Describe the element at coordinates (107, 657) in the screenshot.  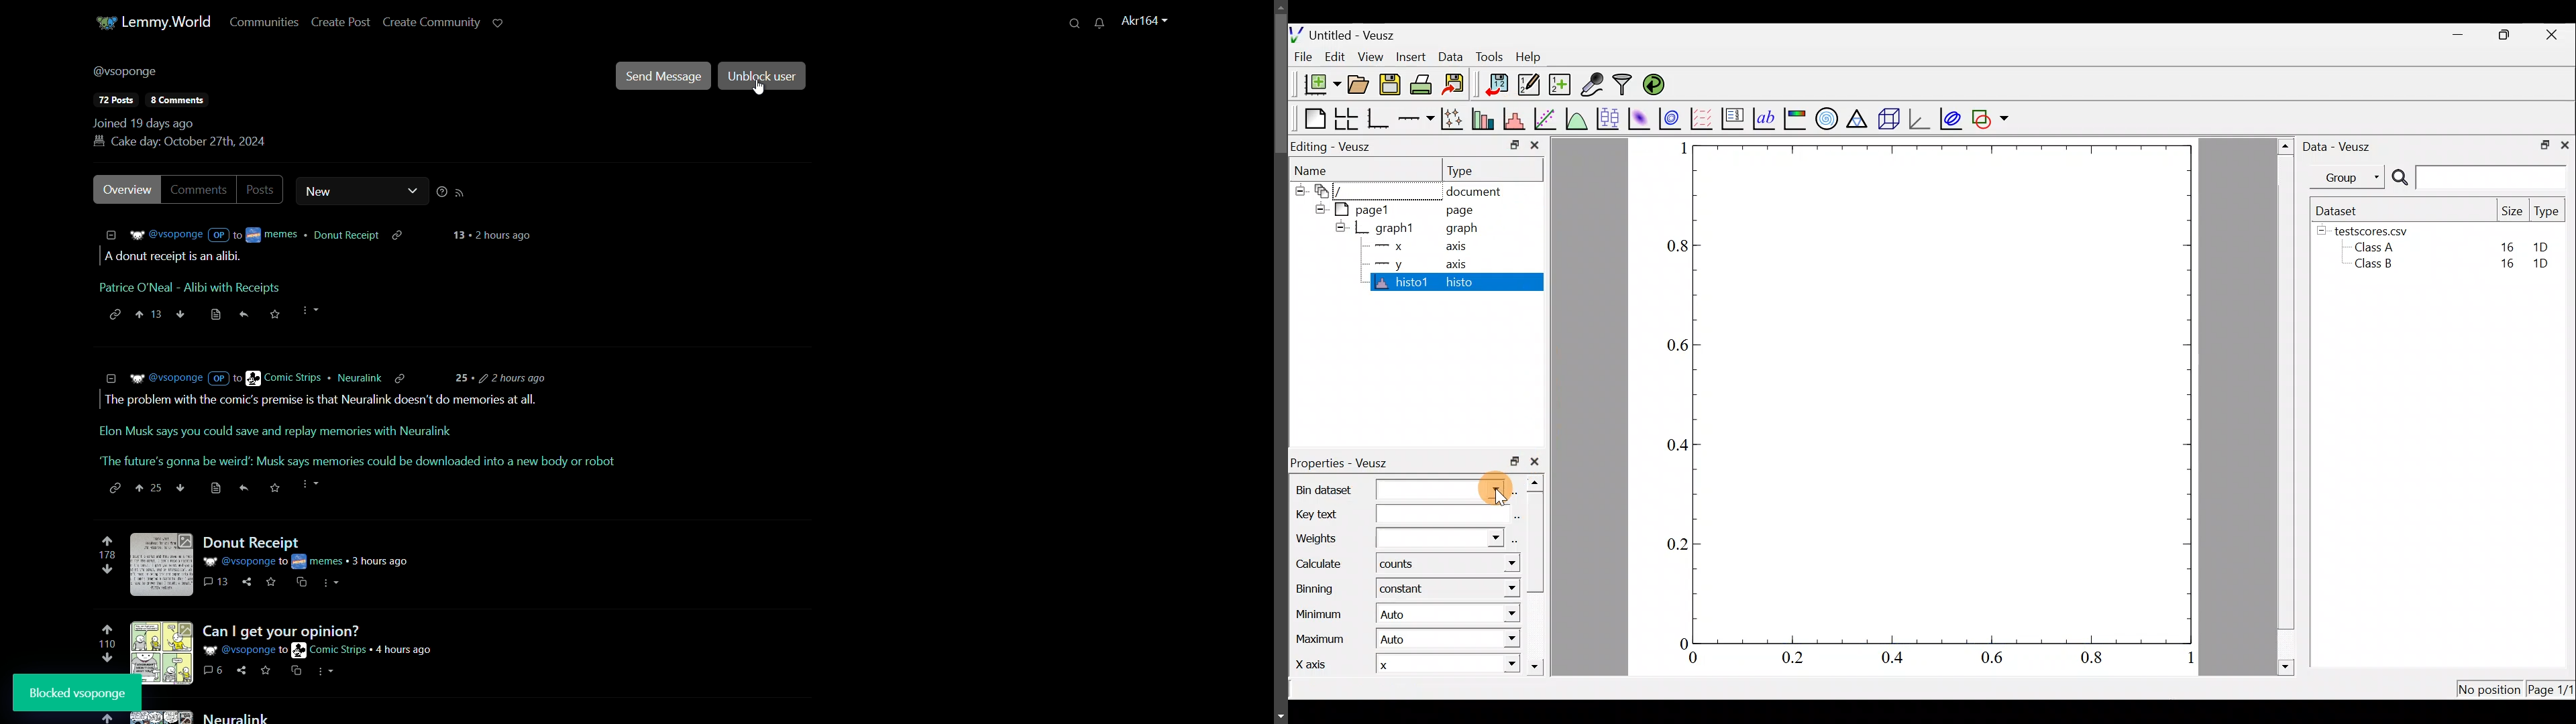
I see `downvote` at that location.